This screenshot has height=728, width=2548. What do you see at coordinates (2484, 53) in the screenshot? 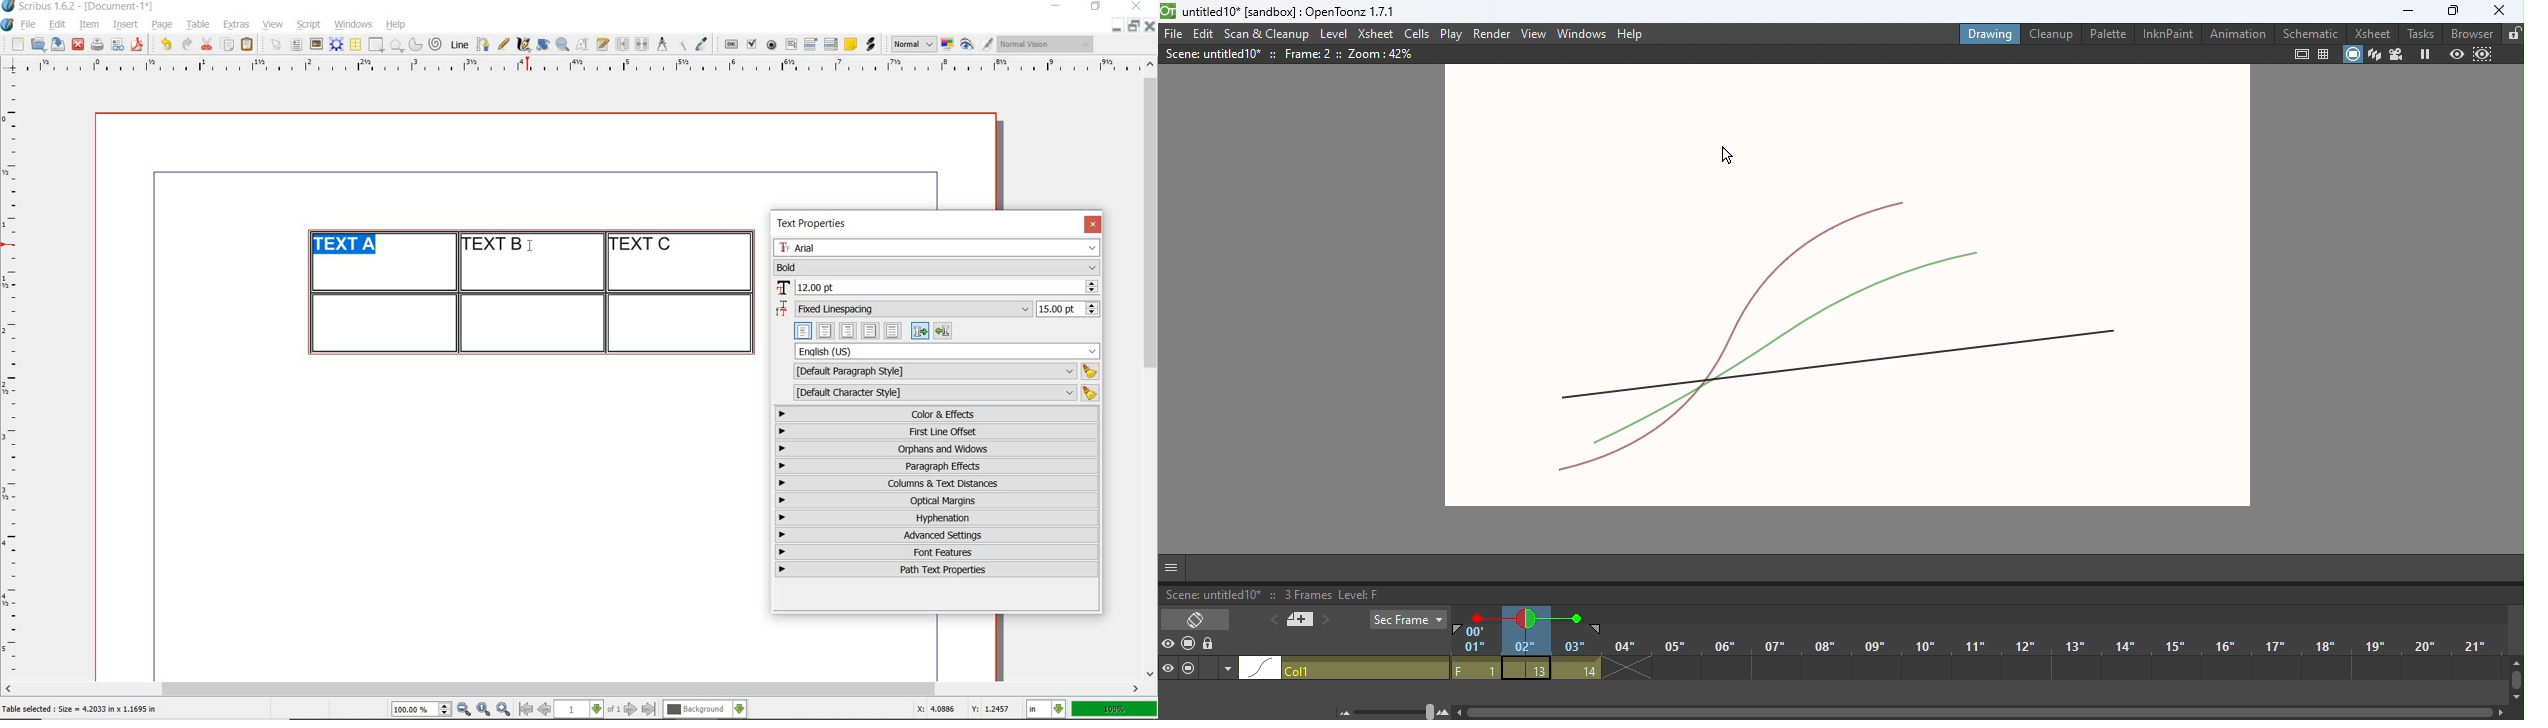
I see `sub-camera preview` at bounding box center [2484, 53].